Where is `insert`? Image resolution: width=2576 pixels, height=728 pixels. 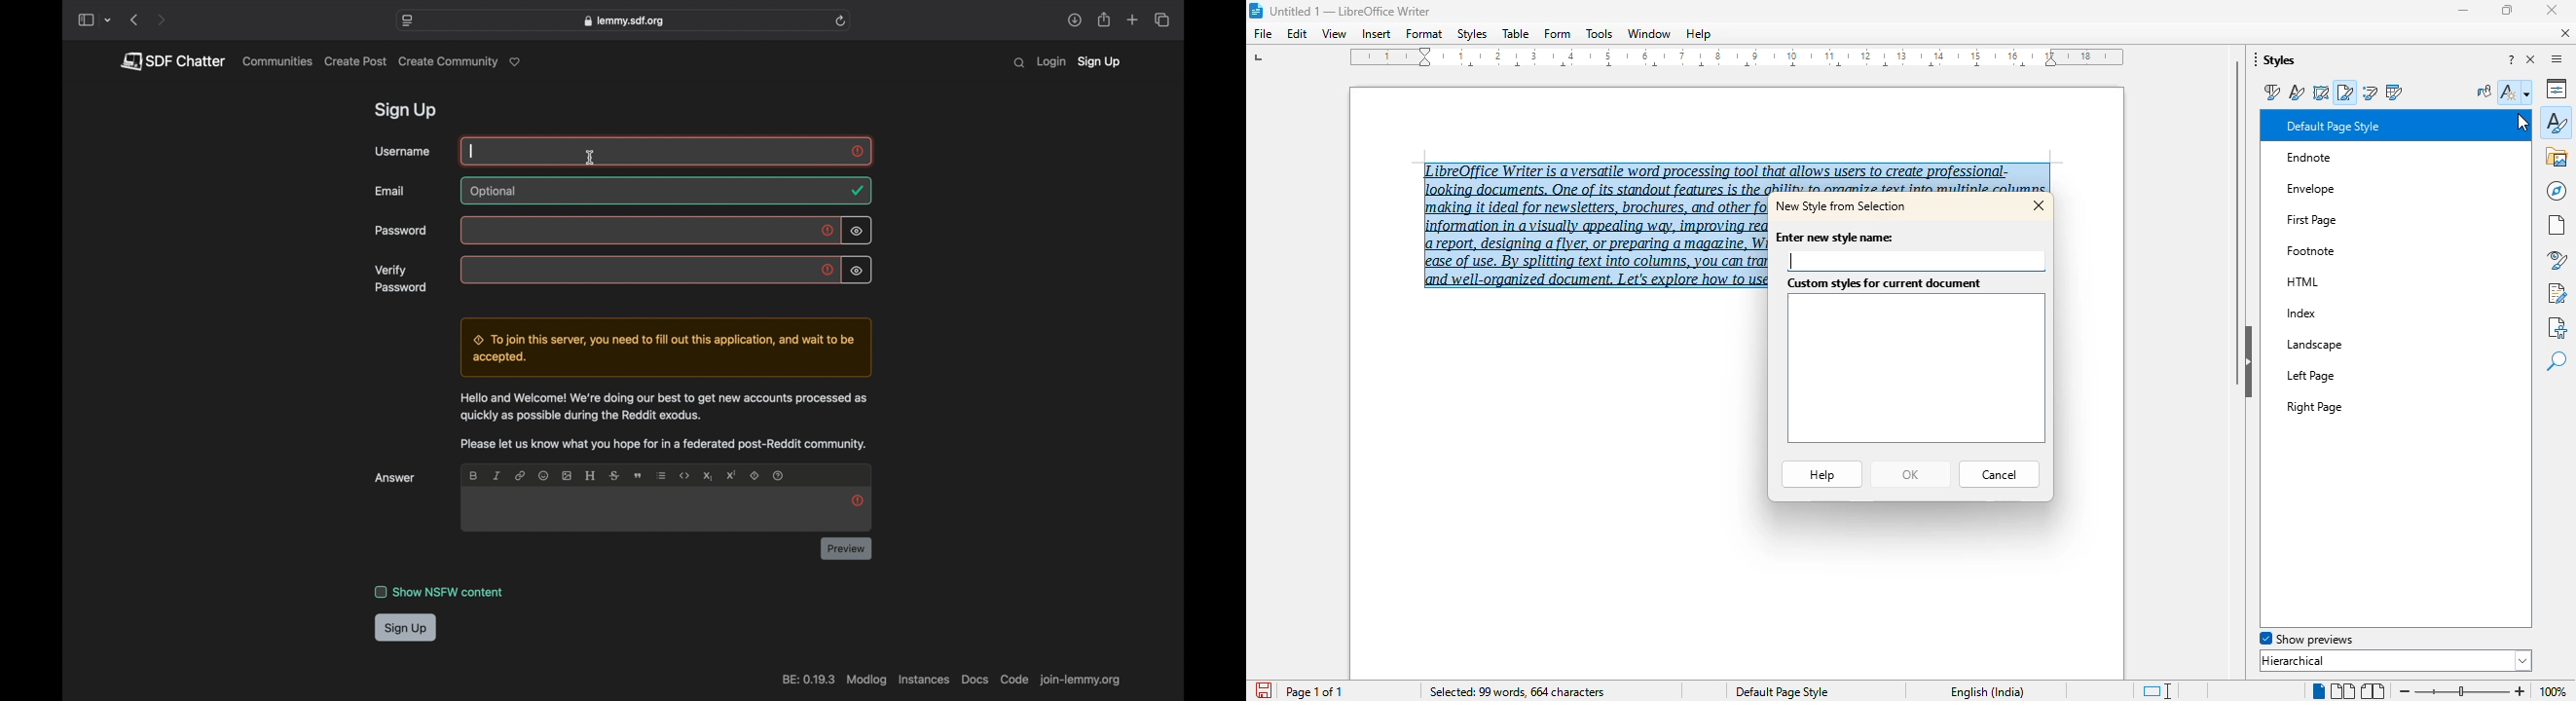 insert is located at coordinates (1376, 34).